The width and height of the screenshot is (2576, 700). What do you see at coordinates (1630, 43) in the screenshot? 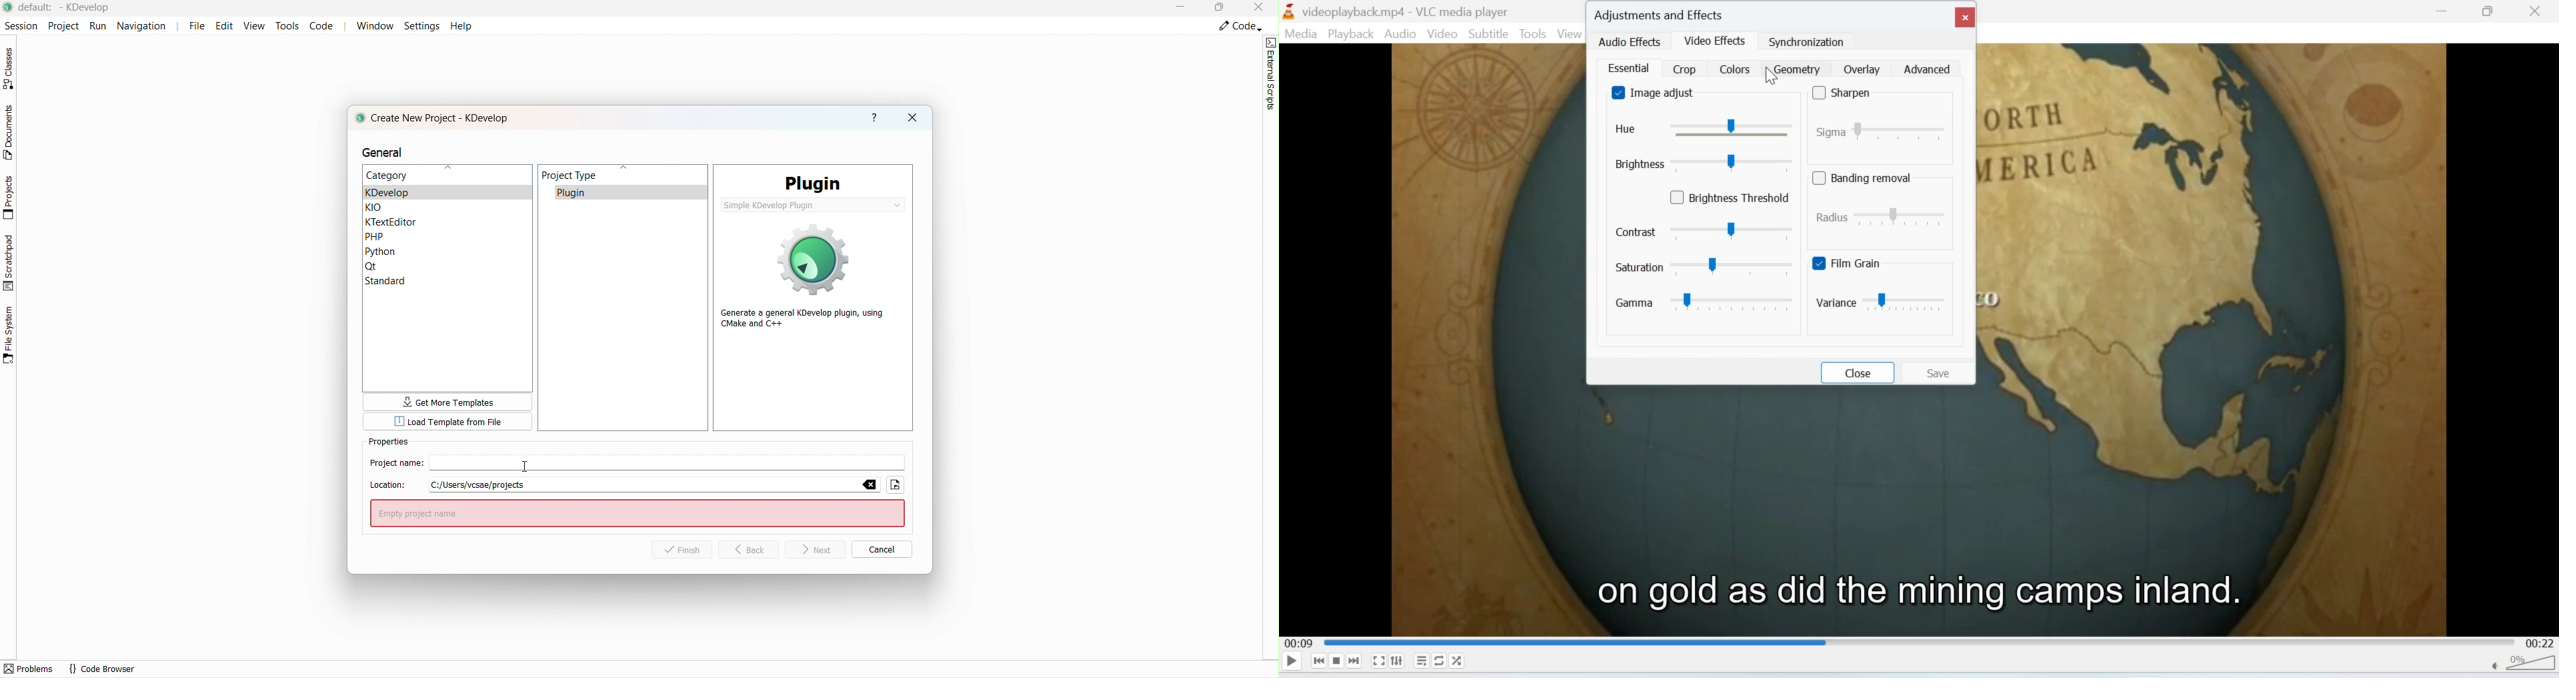
I see `audio effects` at bounding box center [1630, 43].